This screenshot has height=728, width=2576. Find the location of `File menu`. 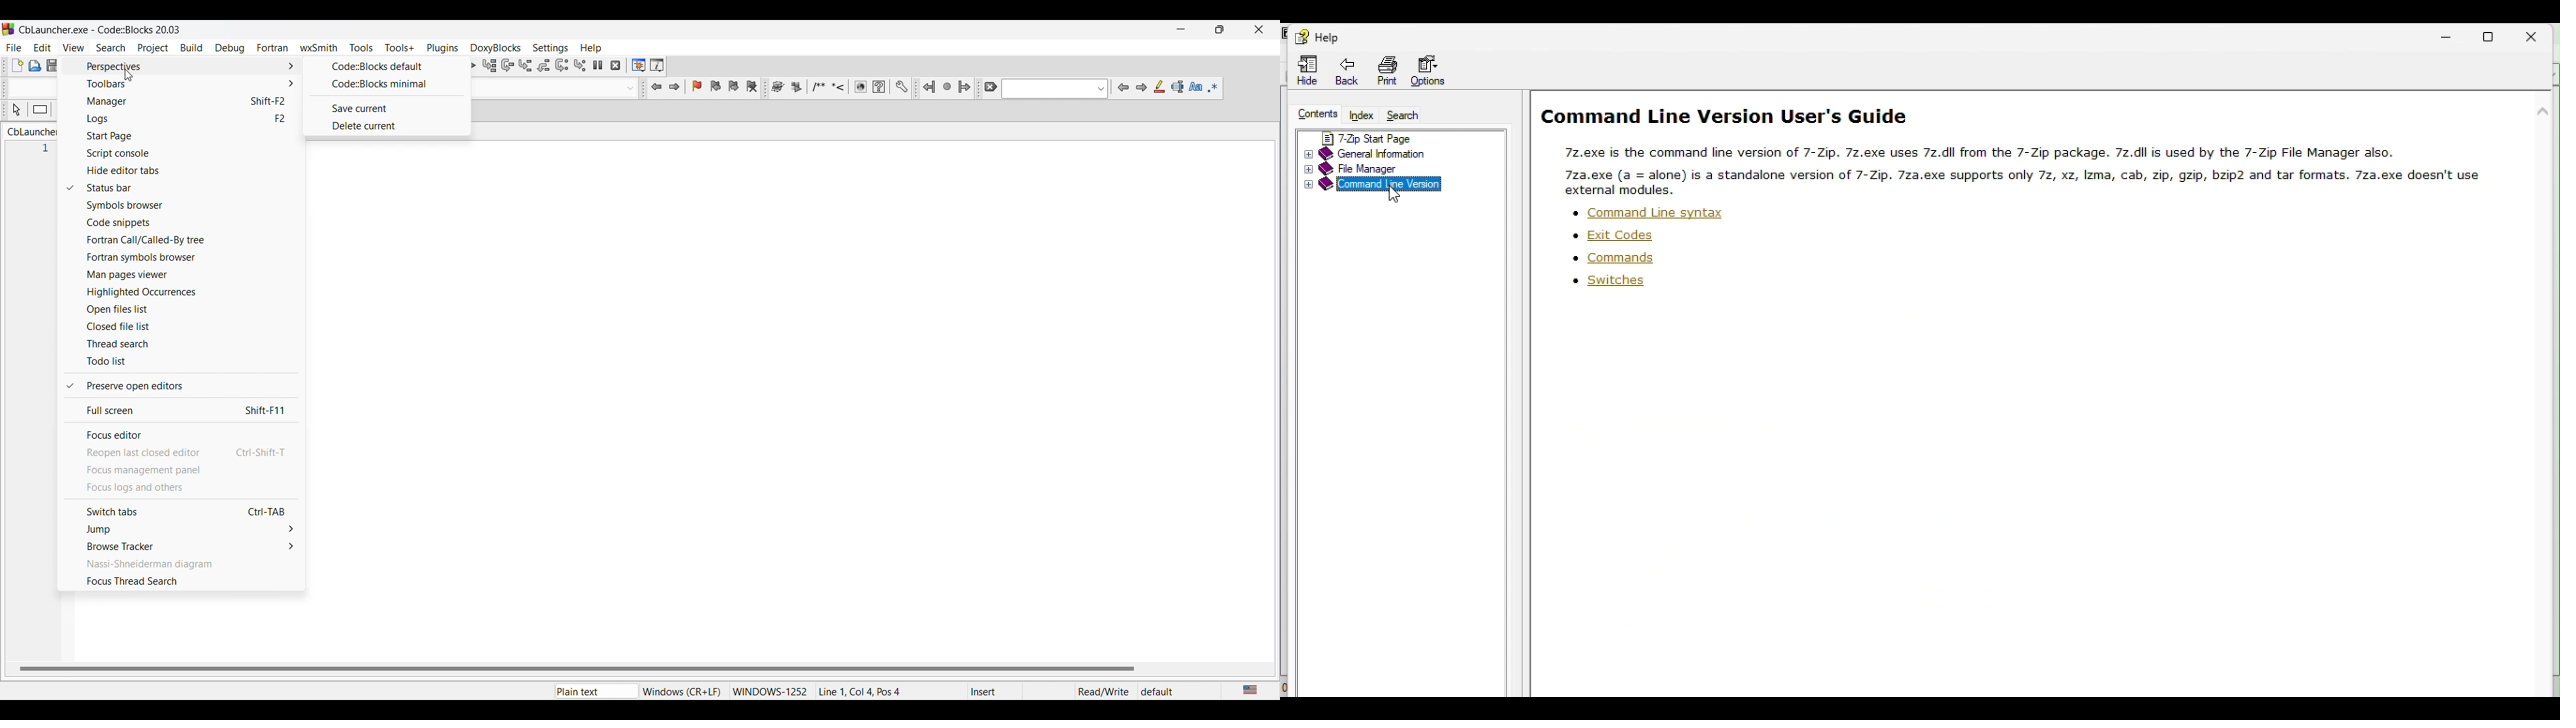

File menu is located at coordinates (14, 47).